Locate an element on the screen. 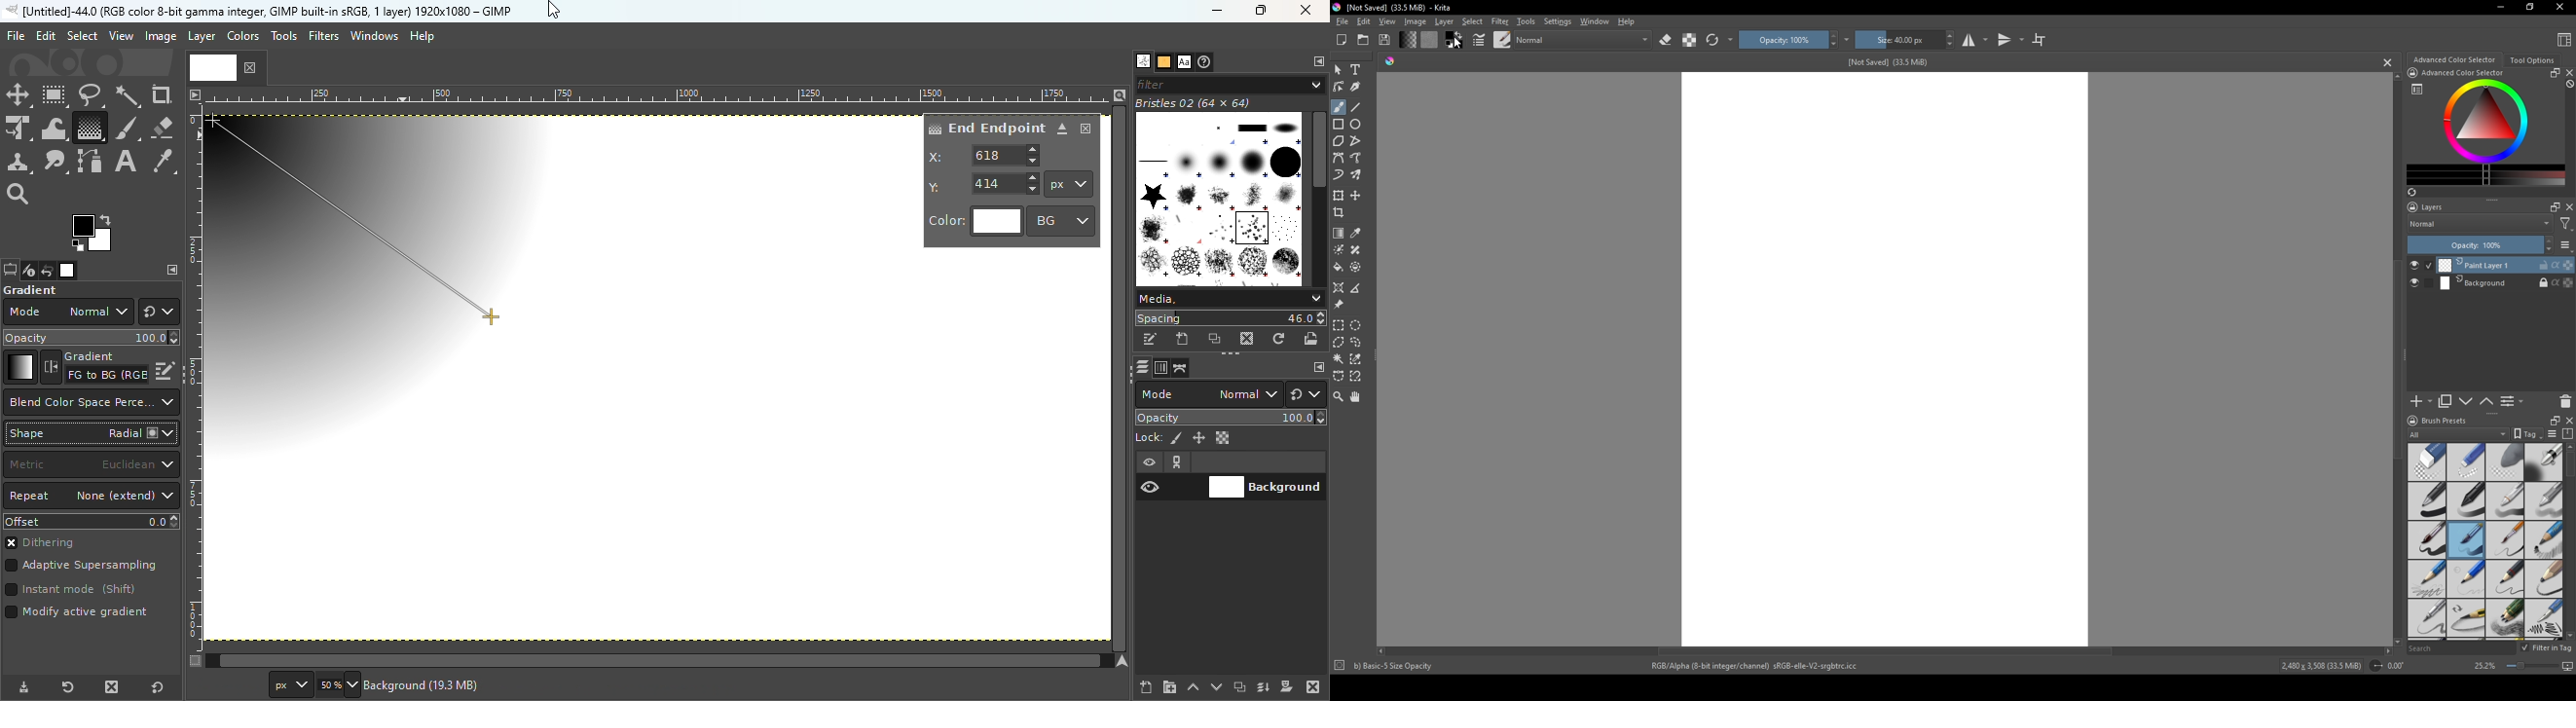  Save is located at coordinates (1386, 39).